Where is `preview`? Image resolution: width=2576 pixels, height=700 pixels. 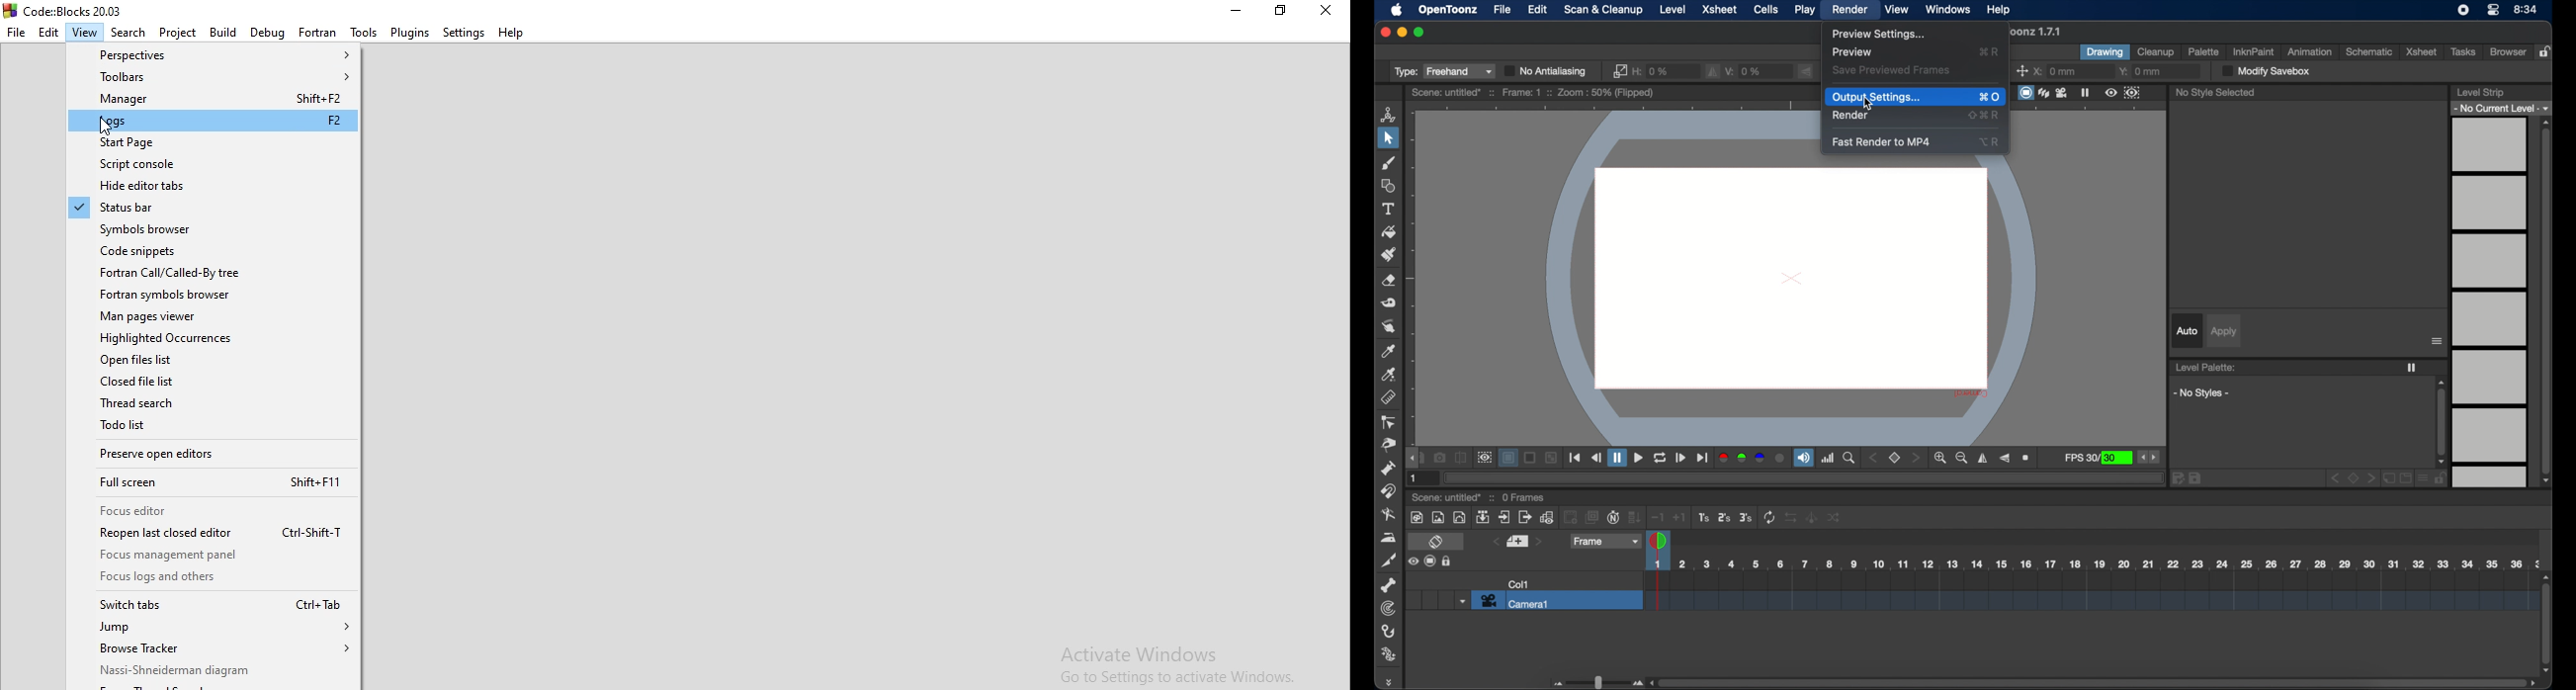
preview is located at coordinates (1853, 52).